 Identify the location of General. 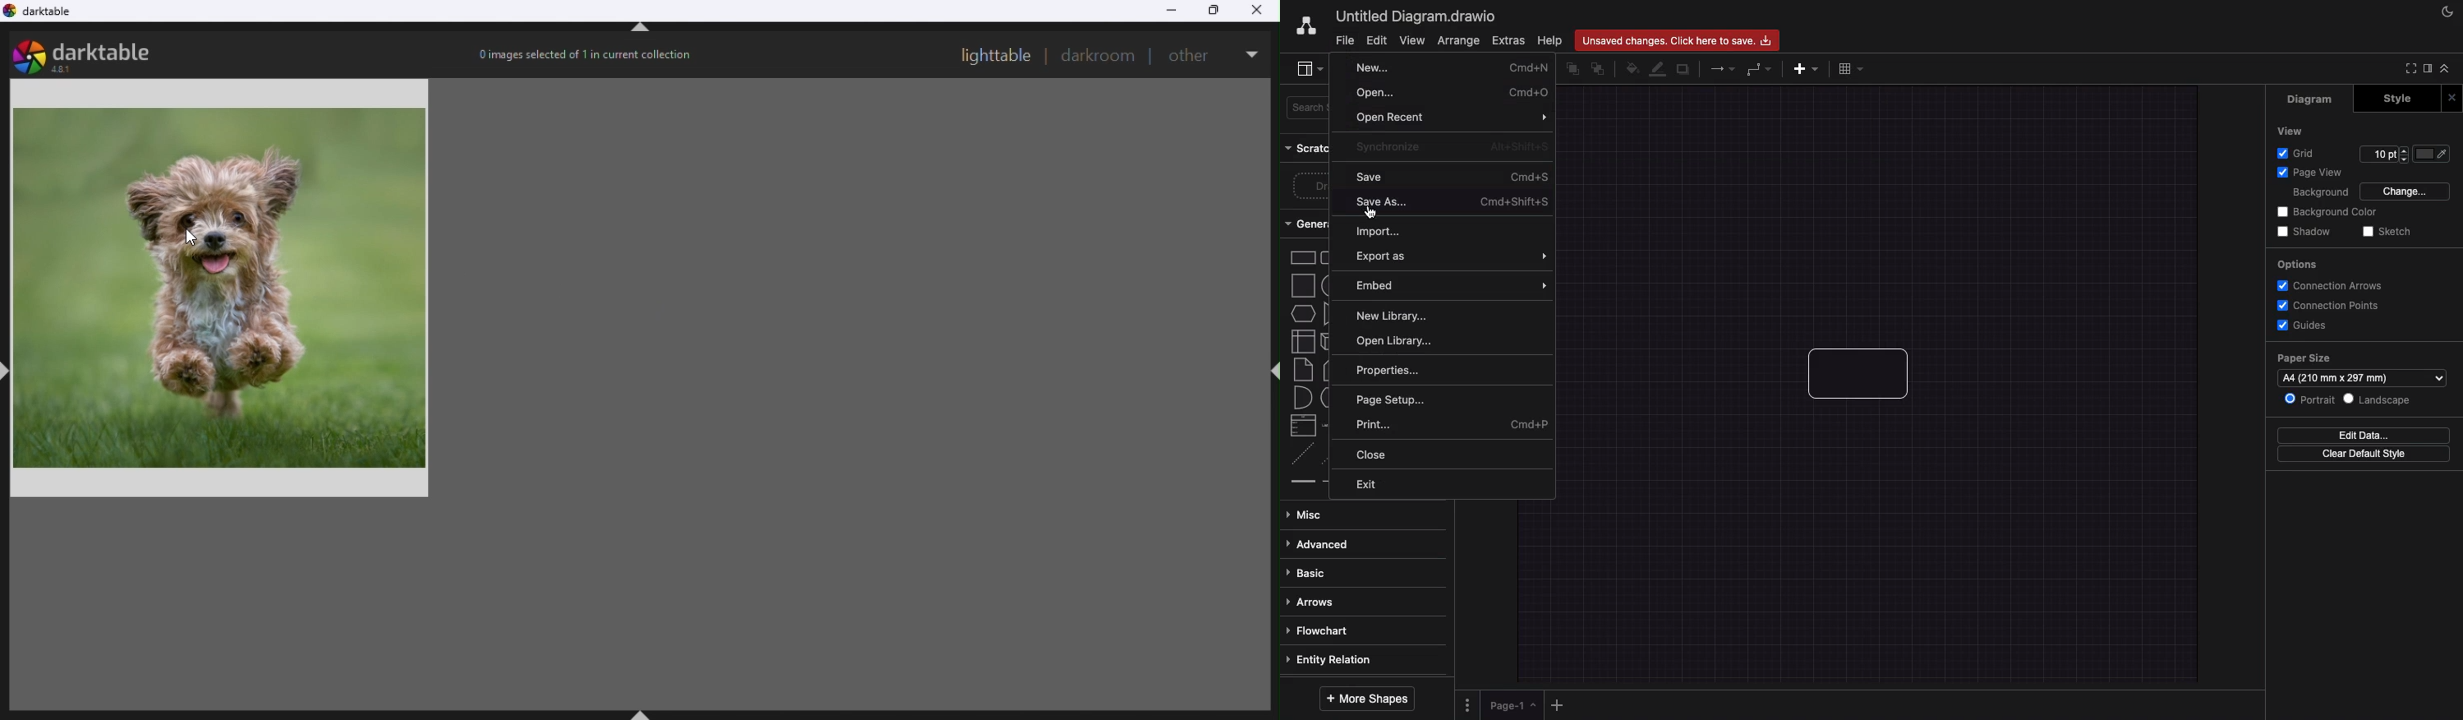
(1310, 223).